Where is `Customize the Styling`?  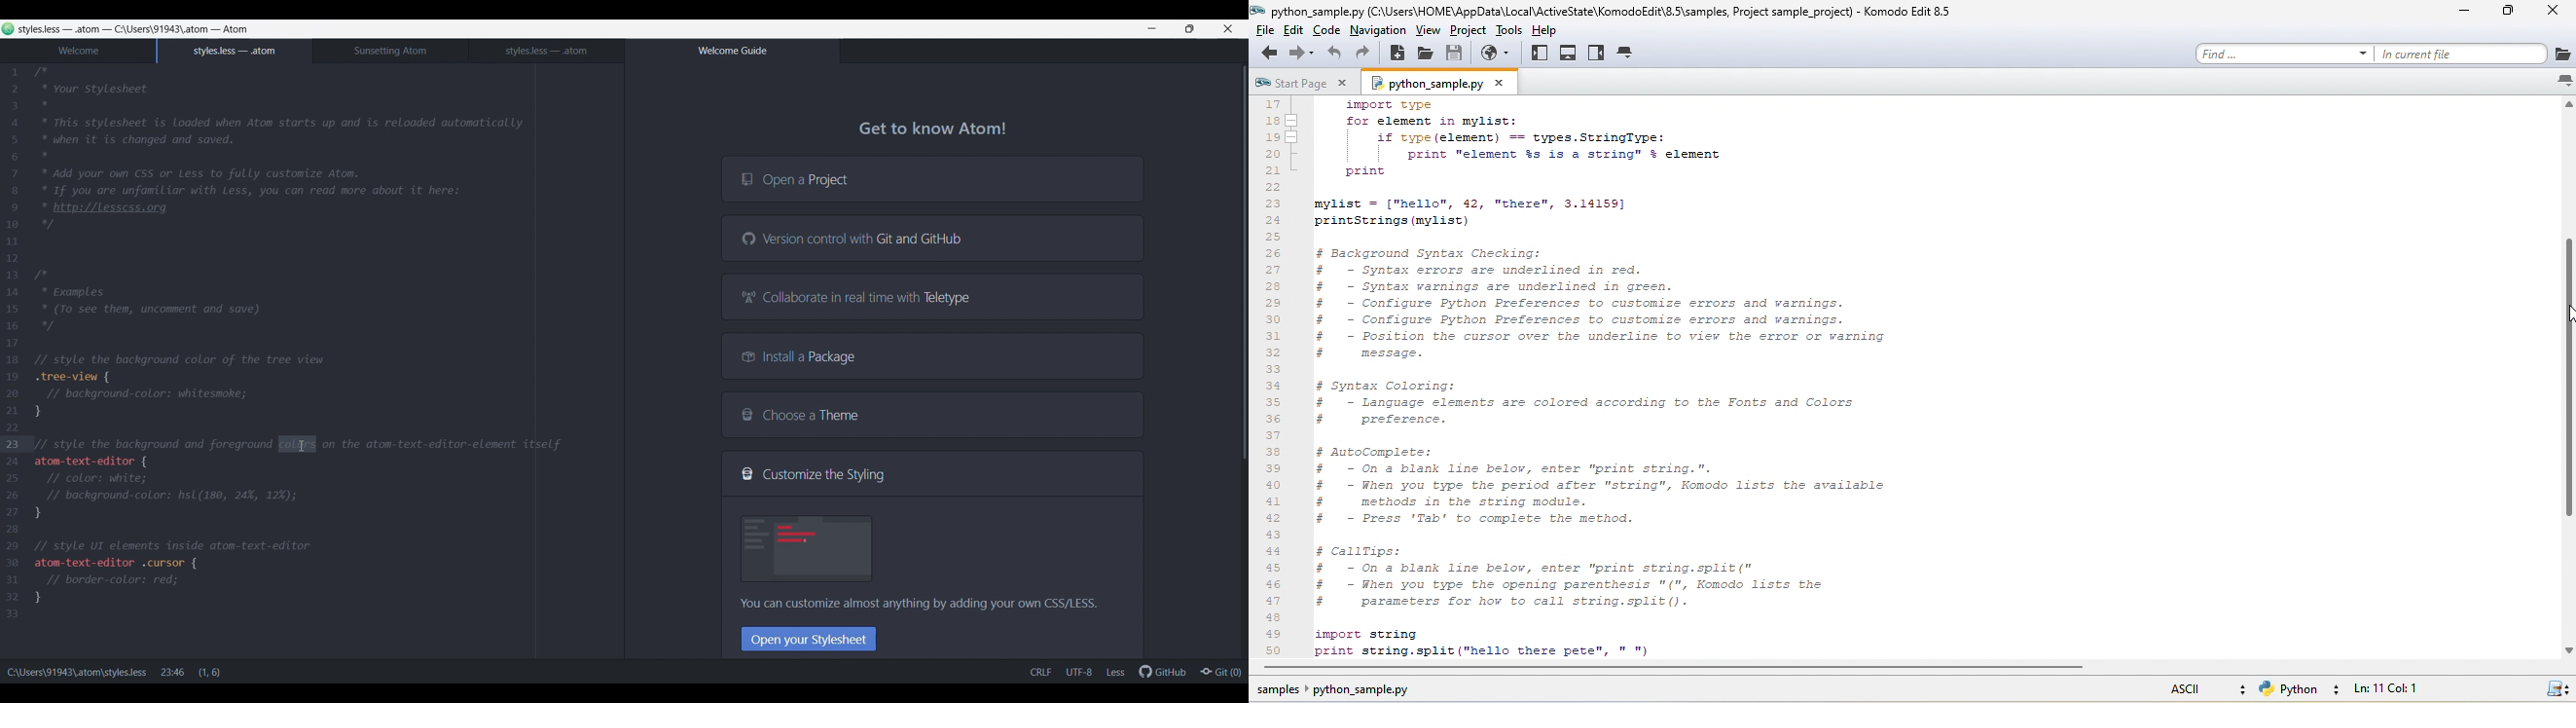
Customize the Styling is located at coordinates (933, 474).